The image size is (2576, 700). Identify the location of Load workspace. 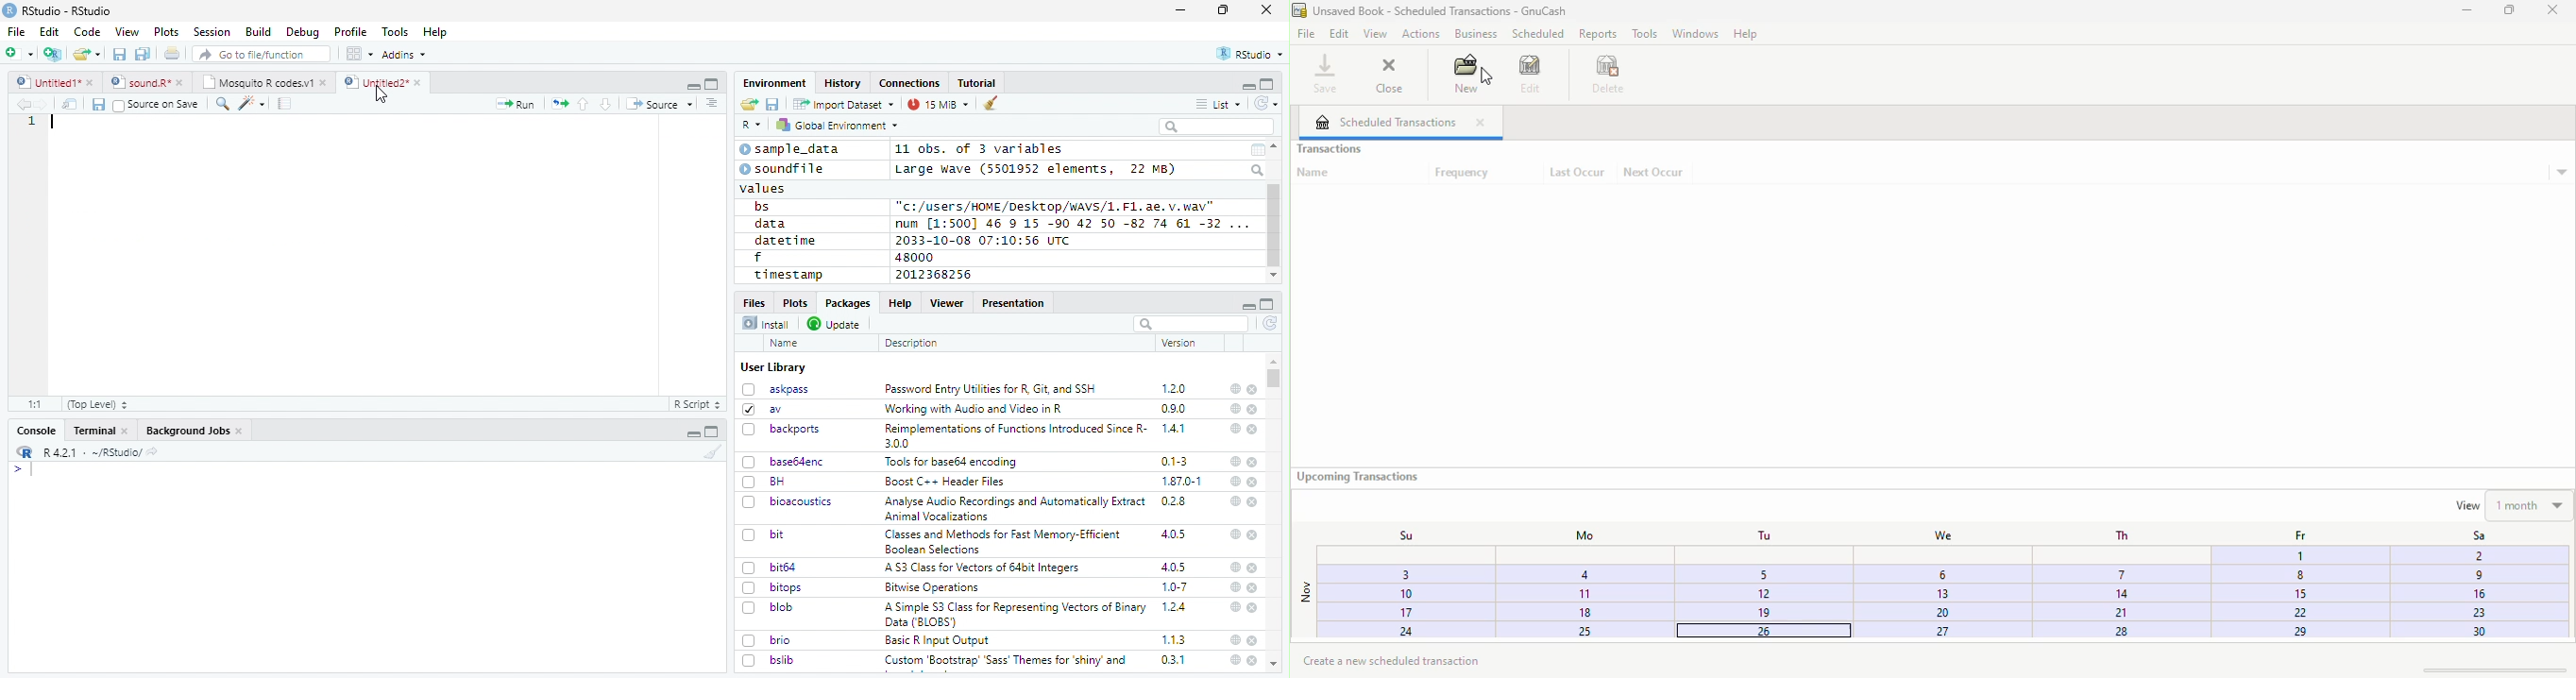
(750, 105).